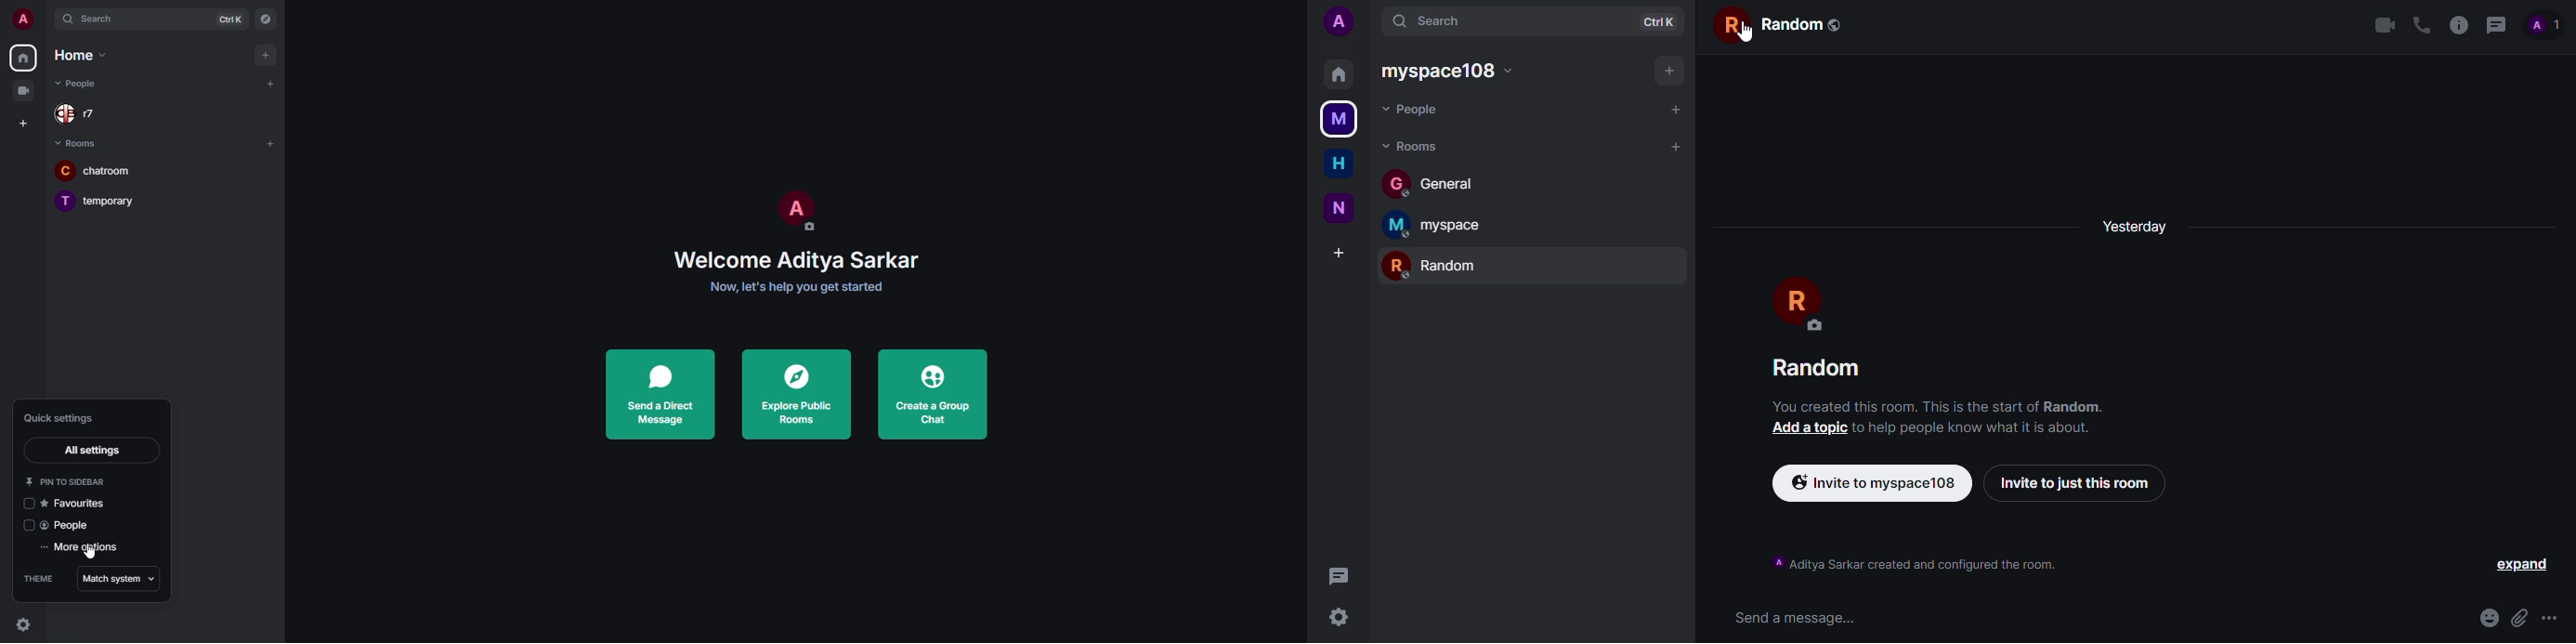  Describe the element at coordinates (267, 18) in the screenshot. I see `navigator` at that location.